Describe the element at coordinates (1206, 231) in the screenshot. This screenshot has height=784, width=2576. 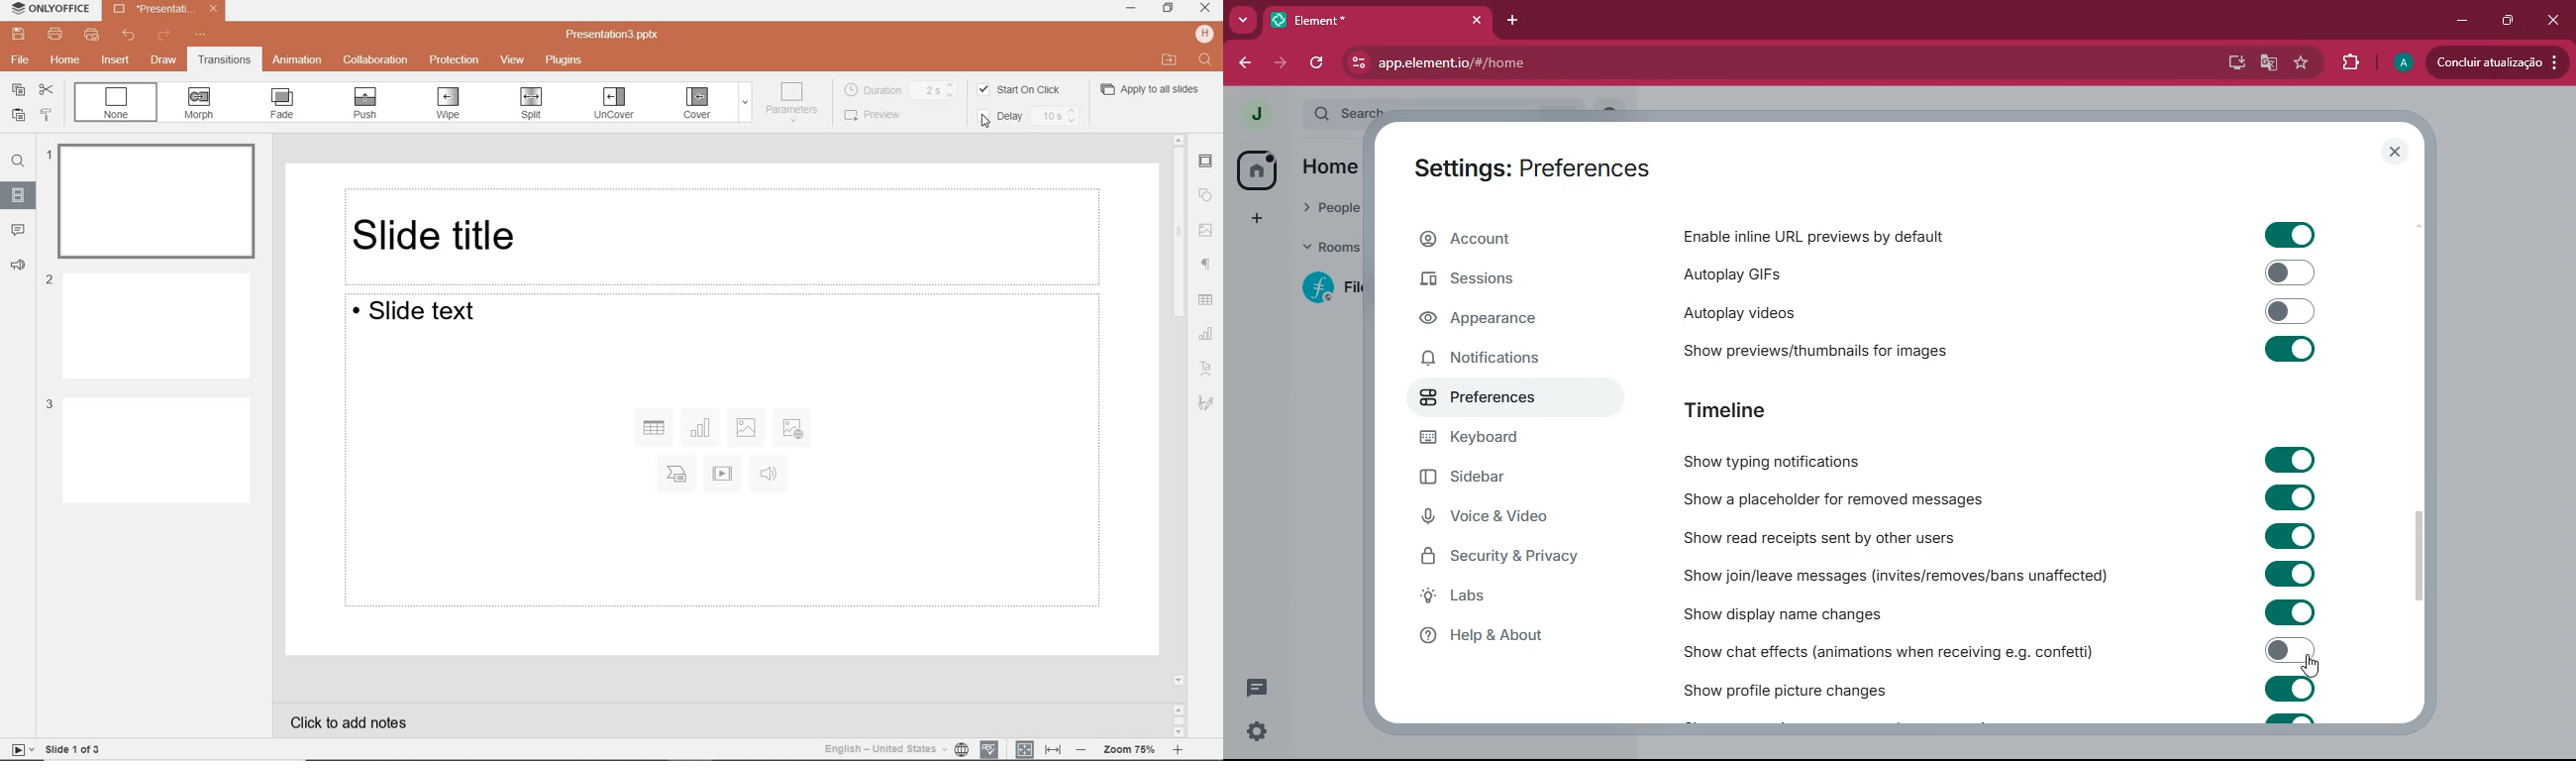
I see `navigation` at that location.